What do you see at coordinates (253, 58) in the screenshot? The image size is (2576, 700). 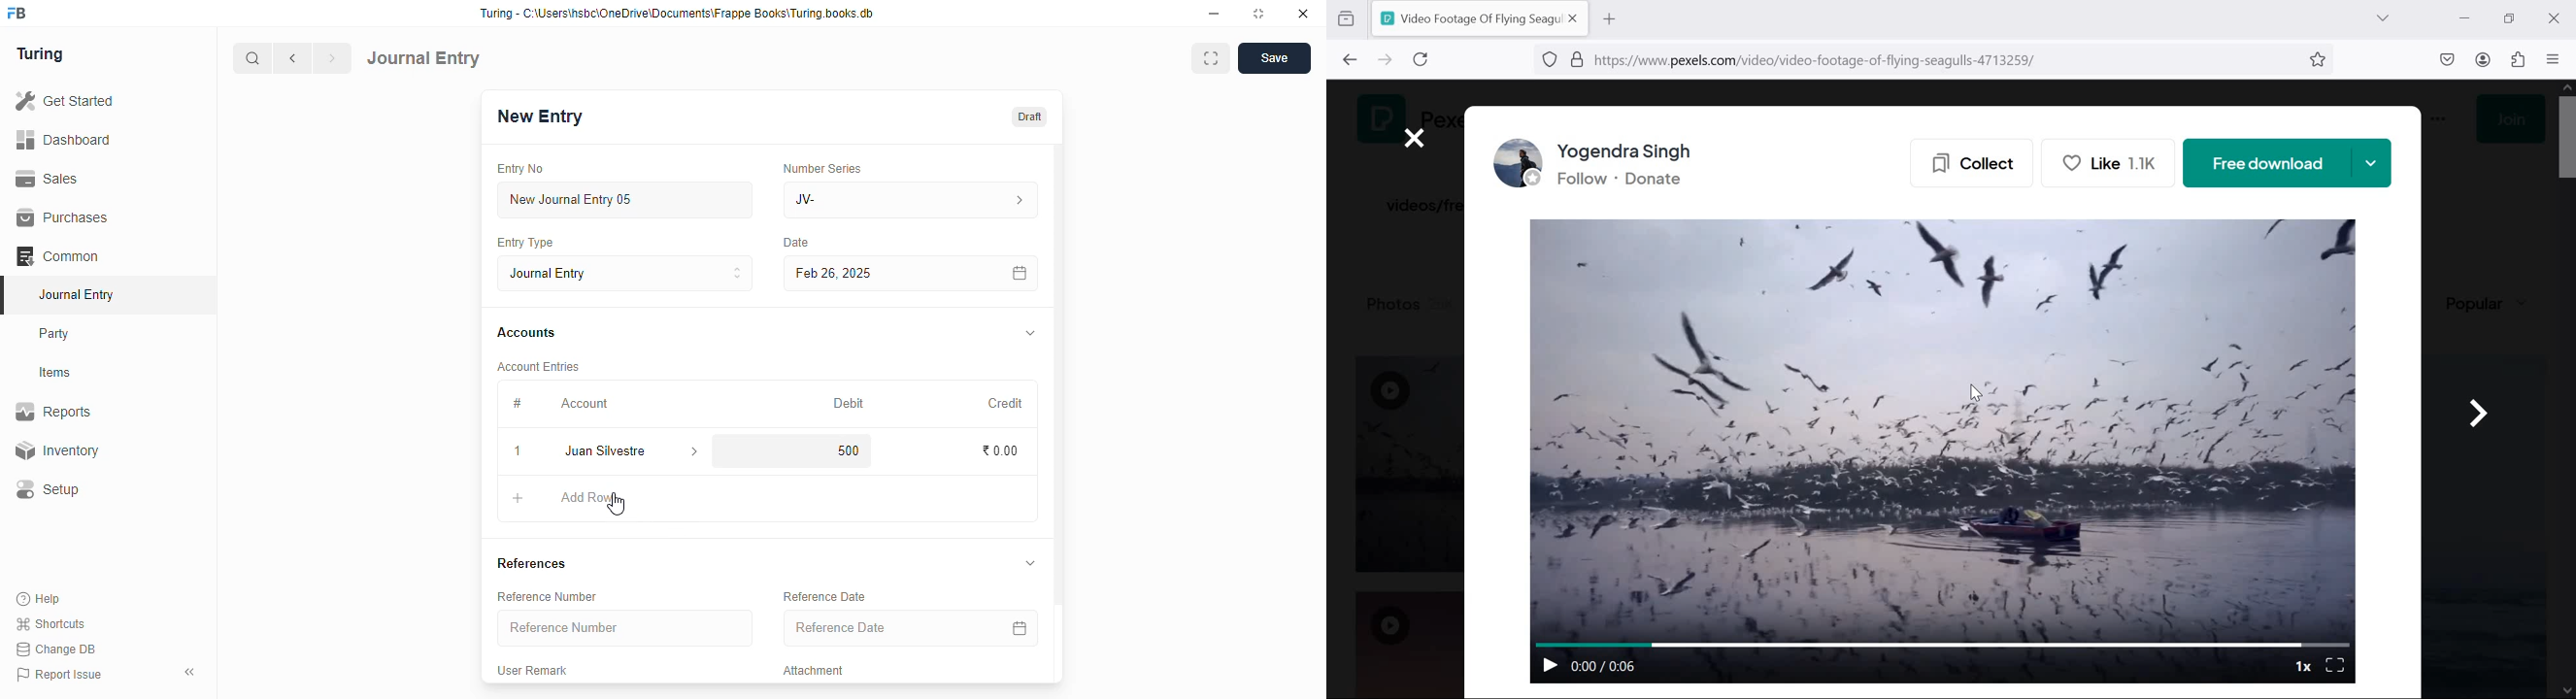 I see `search` at bounding box center [253, 58].